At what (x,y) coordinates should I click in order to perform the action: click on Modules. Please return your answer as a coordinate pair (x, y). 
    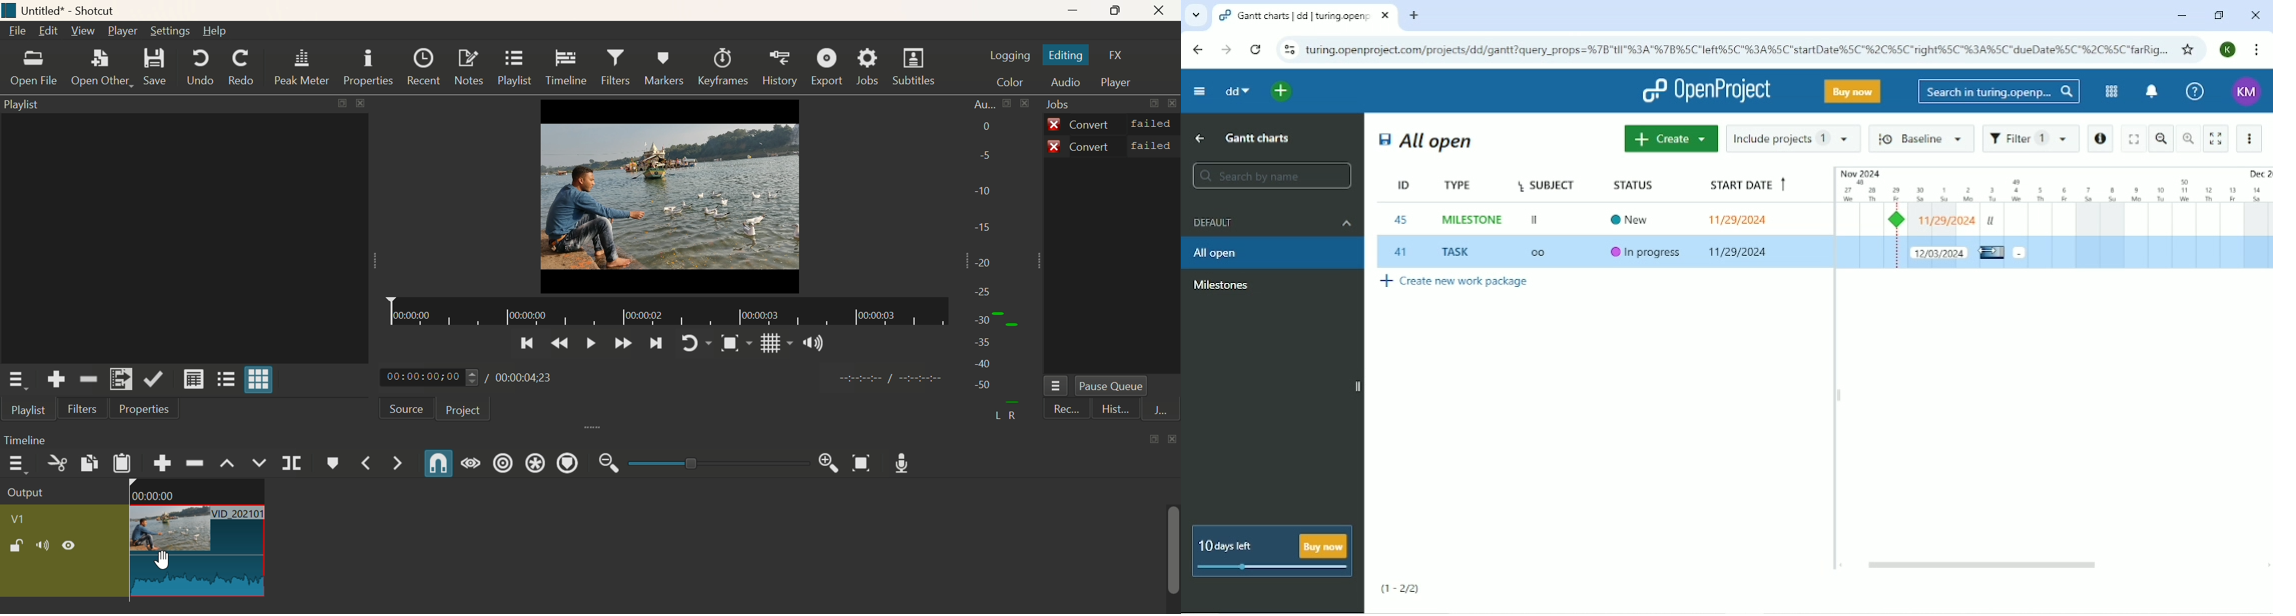
    Looking at the image, I should click on (2110, 91).